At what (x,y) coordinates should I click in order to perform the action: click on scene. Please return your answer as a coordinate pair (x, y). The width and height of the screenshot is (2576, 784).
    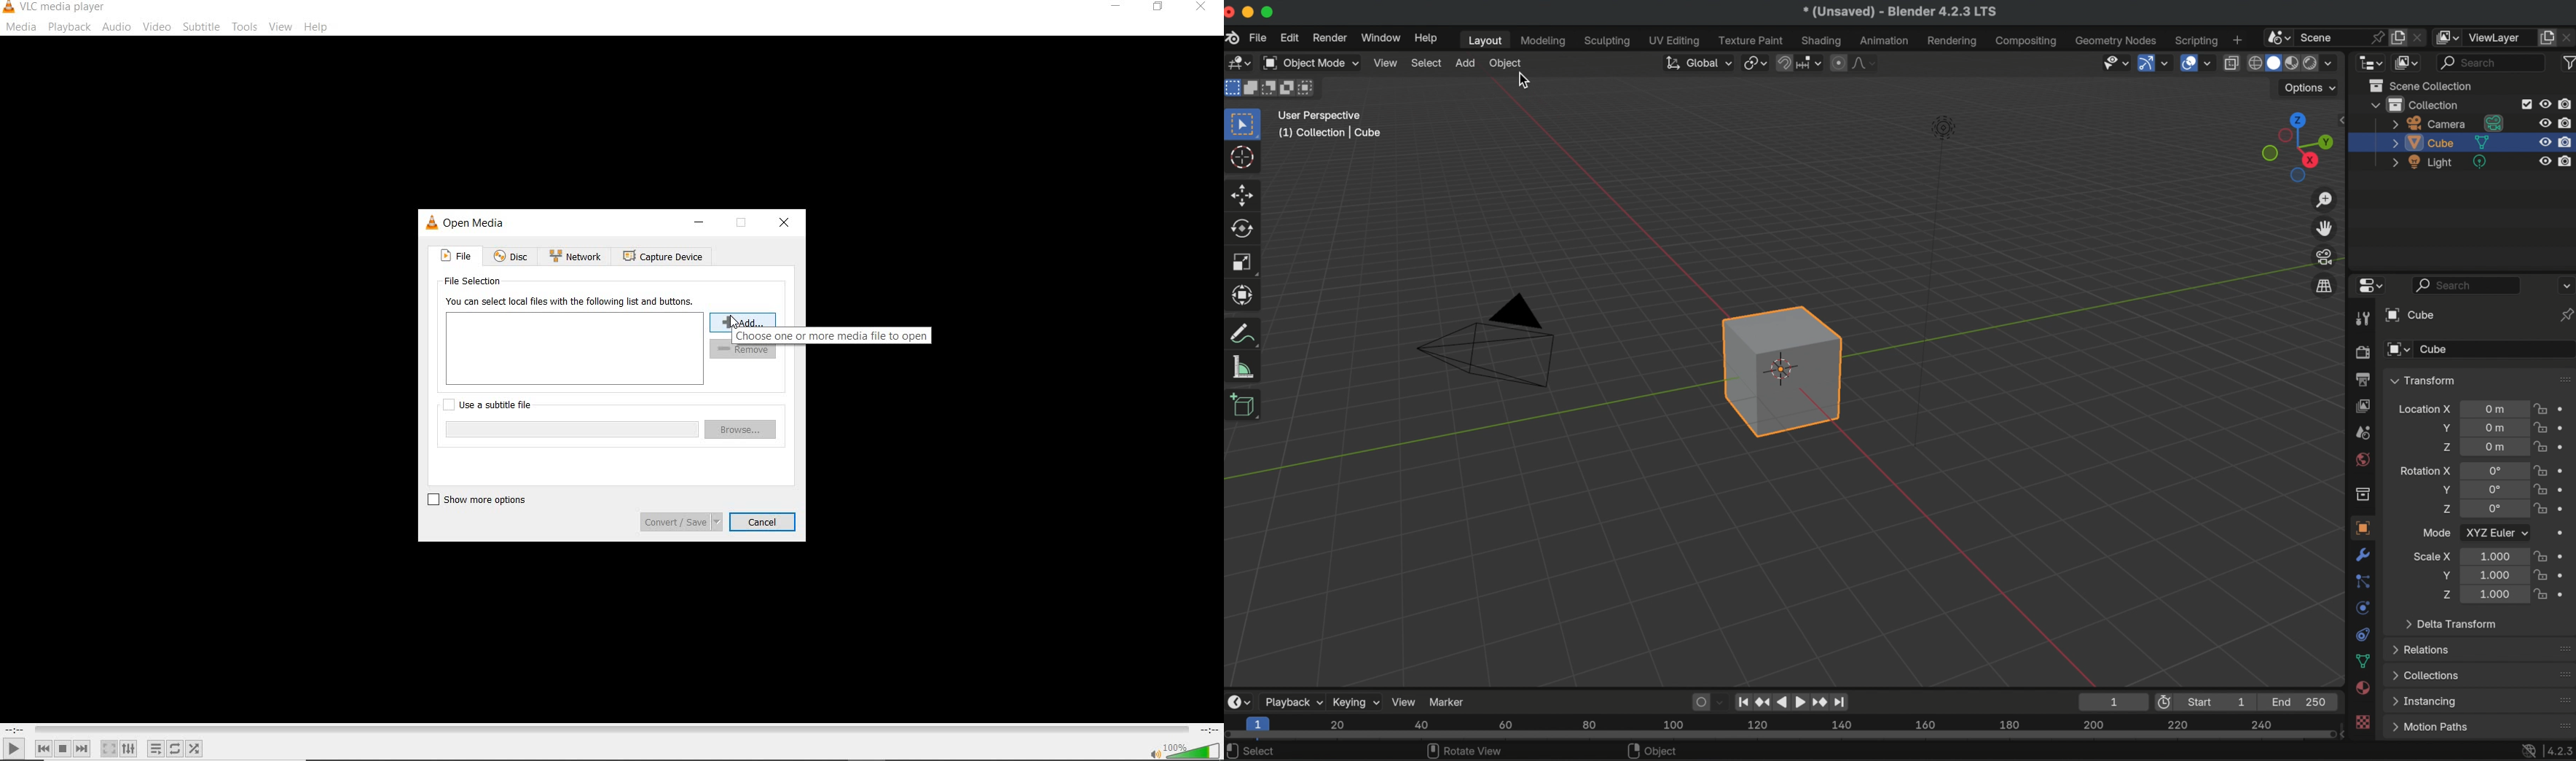
    Looking at the image, I should click on (2323, 36).